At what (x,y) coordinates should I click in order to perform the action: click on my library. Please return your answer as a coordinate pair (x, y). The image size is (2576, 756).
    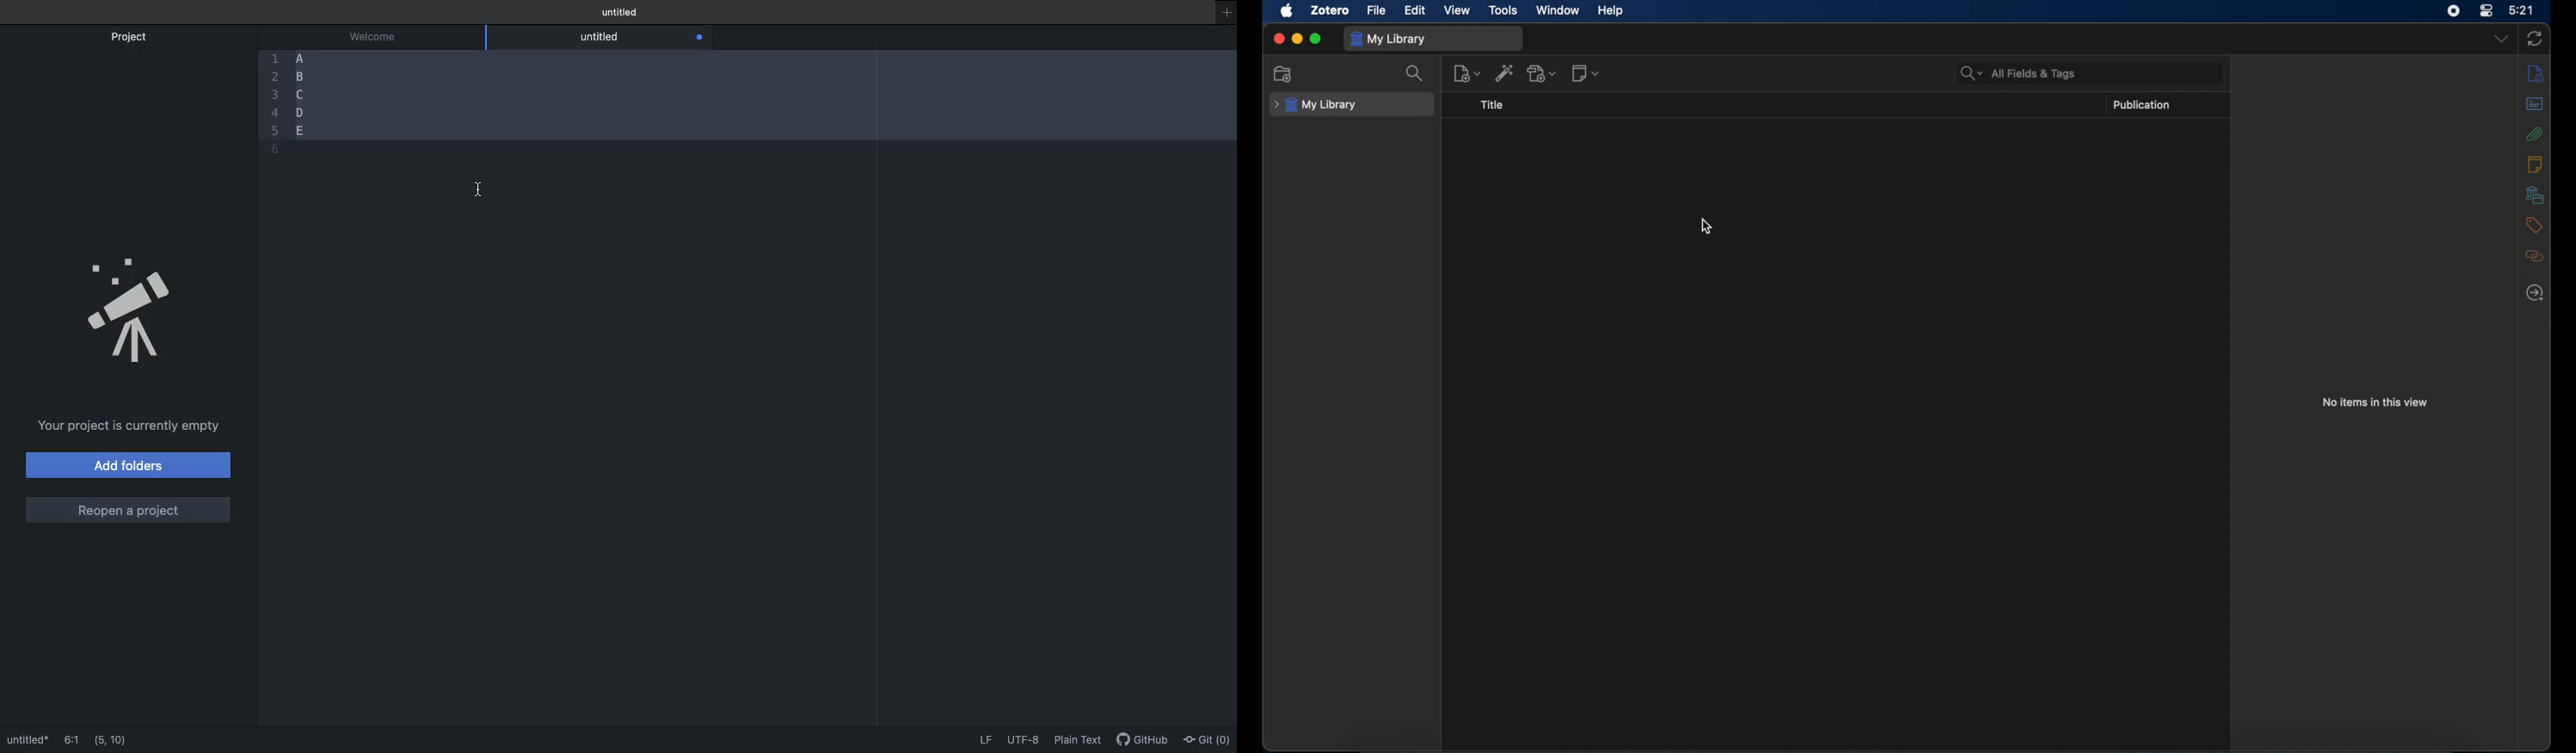
    Looking at the image, I should click on (1316, 105).